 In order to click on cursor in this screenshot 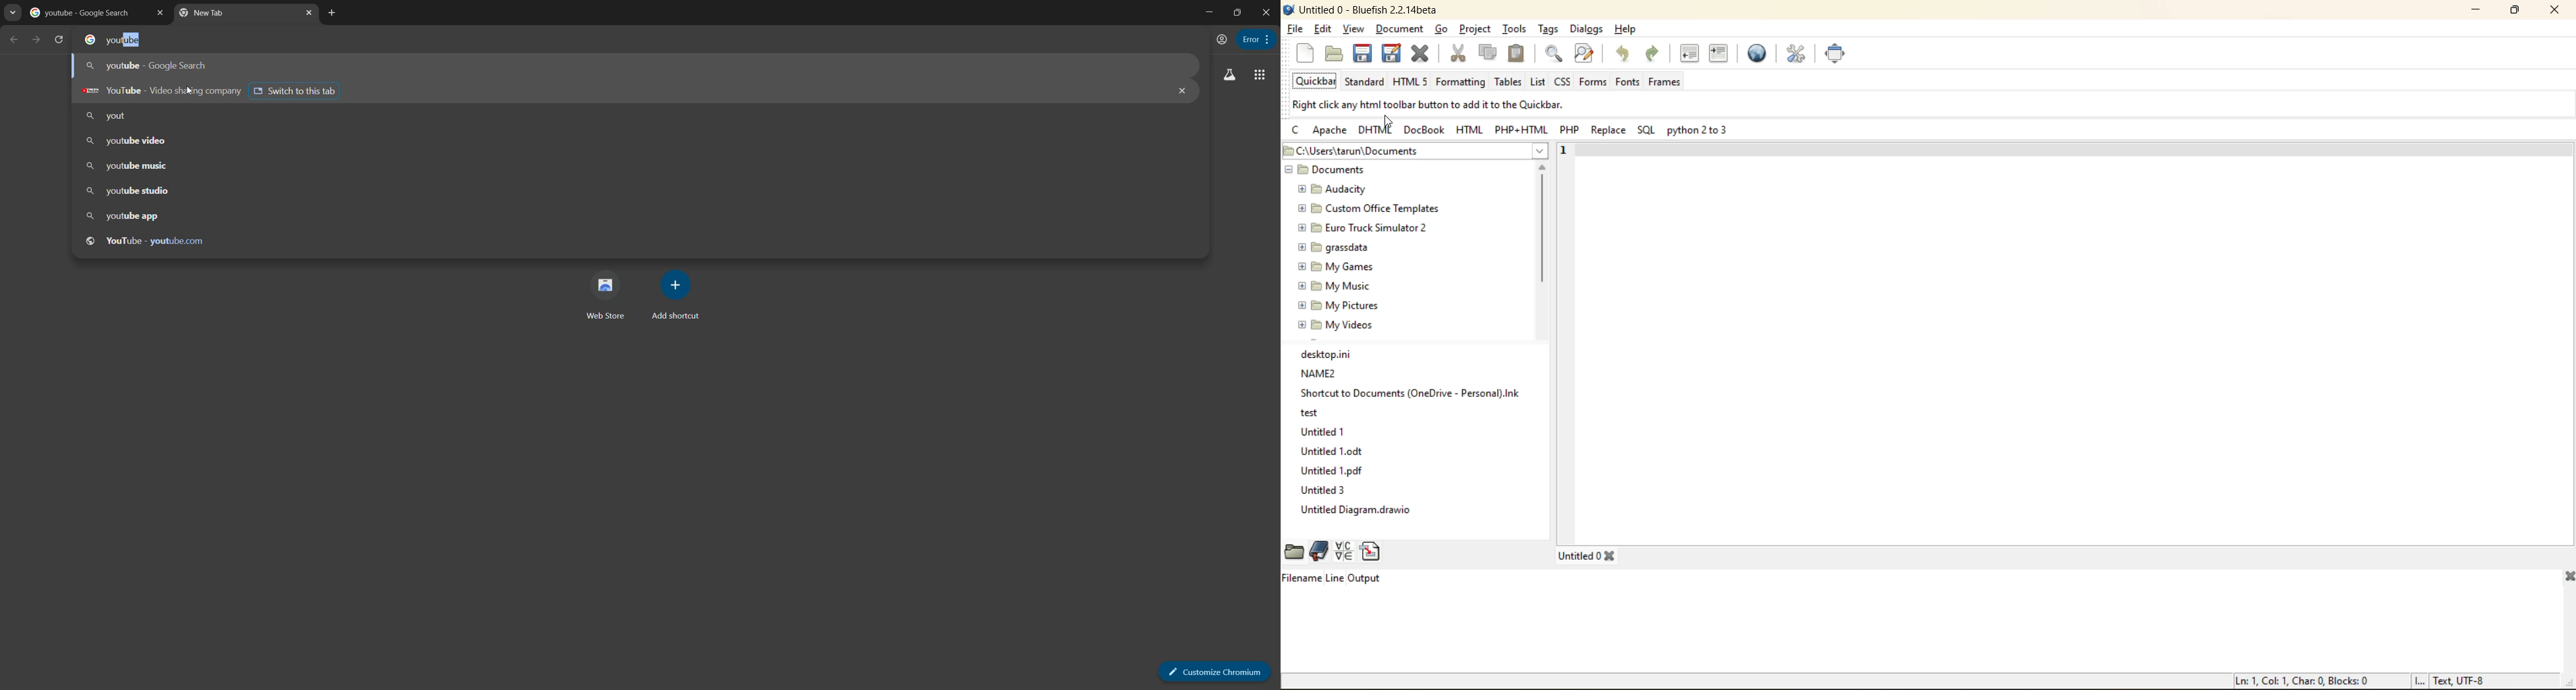, I will do `click(1389, 122)`.